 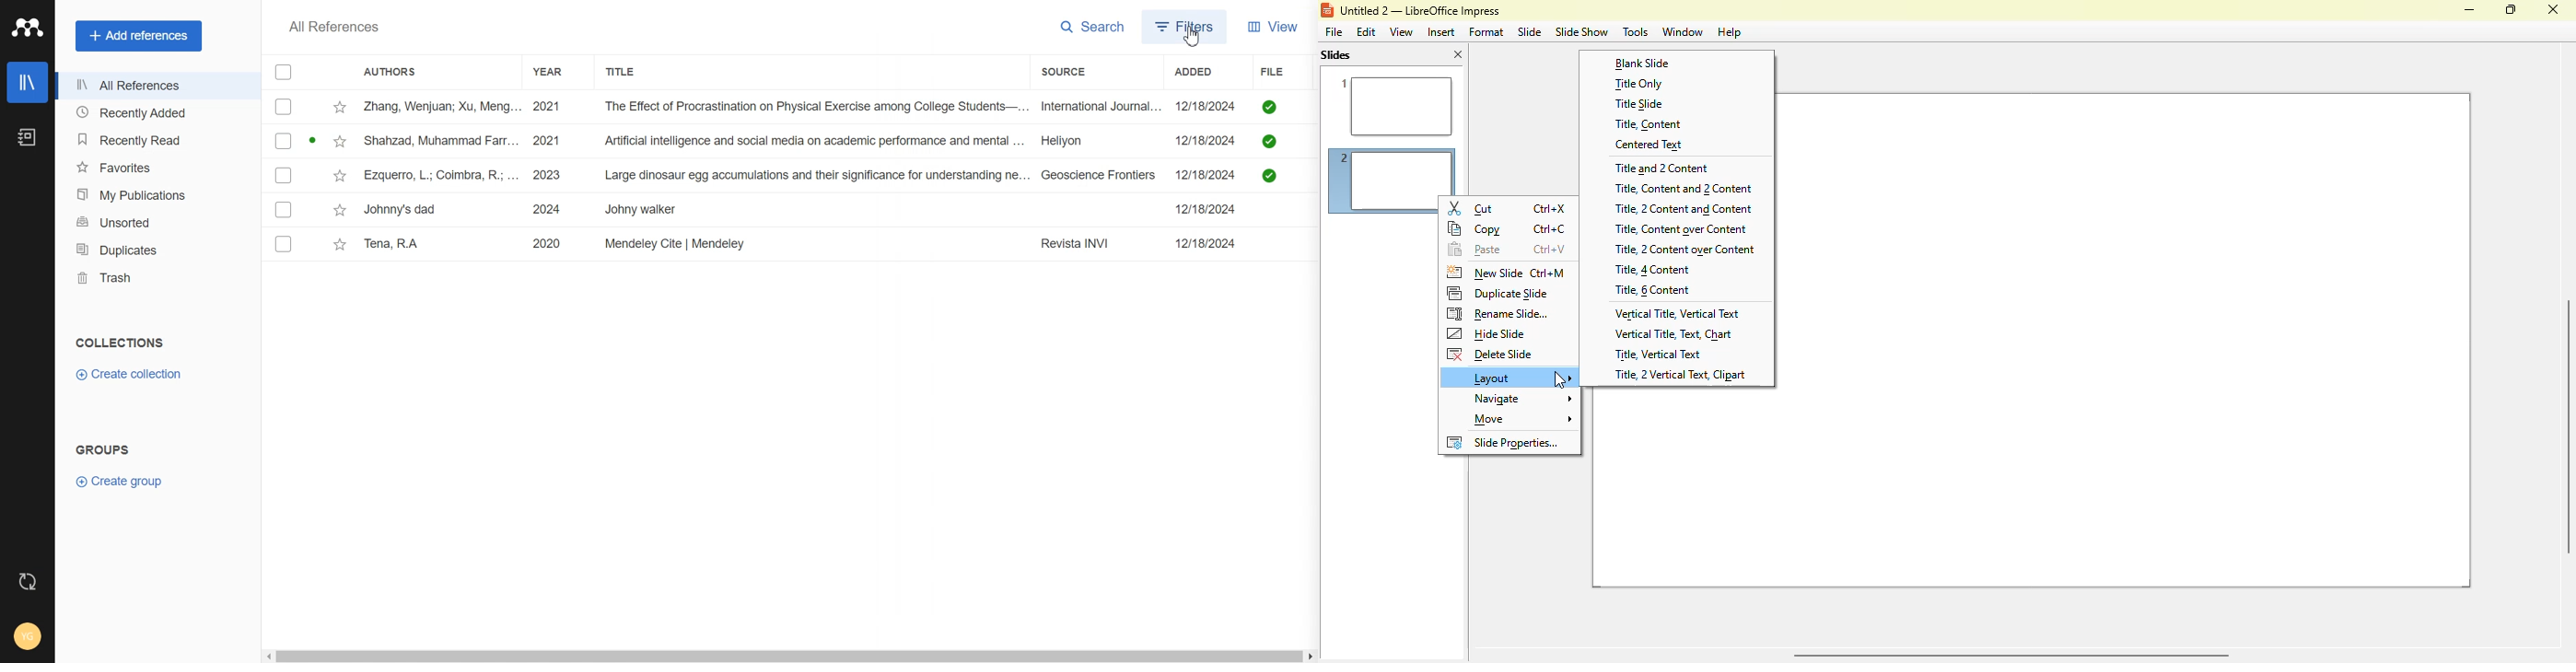 What do you see at coordinates (1493, 355) in the screenshot?
I see `delete slide` at bounding box center [1493, 355].